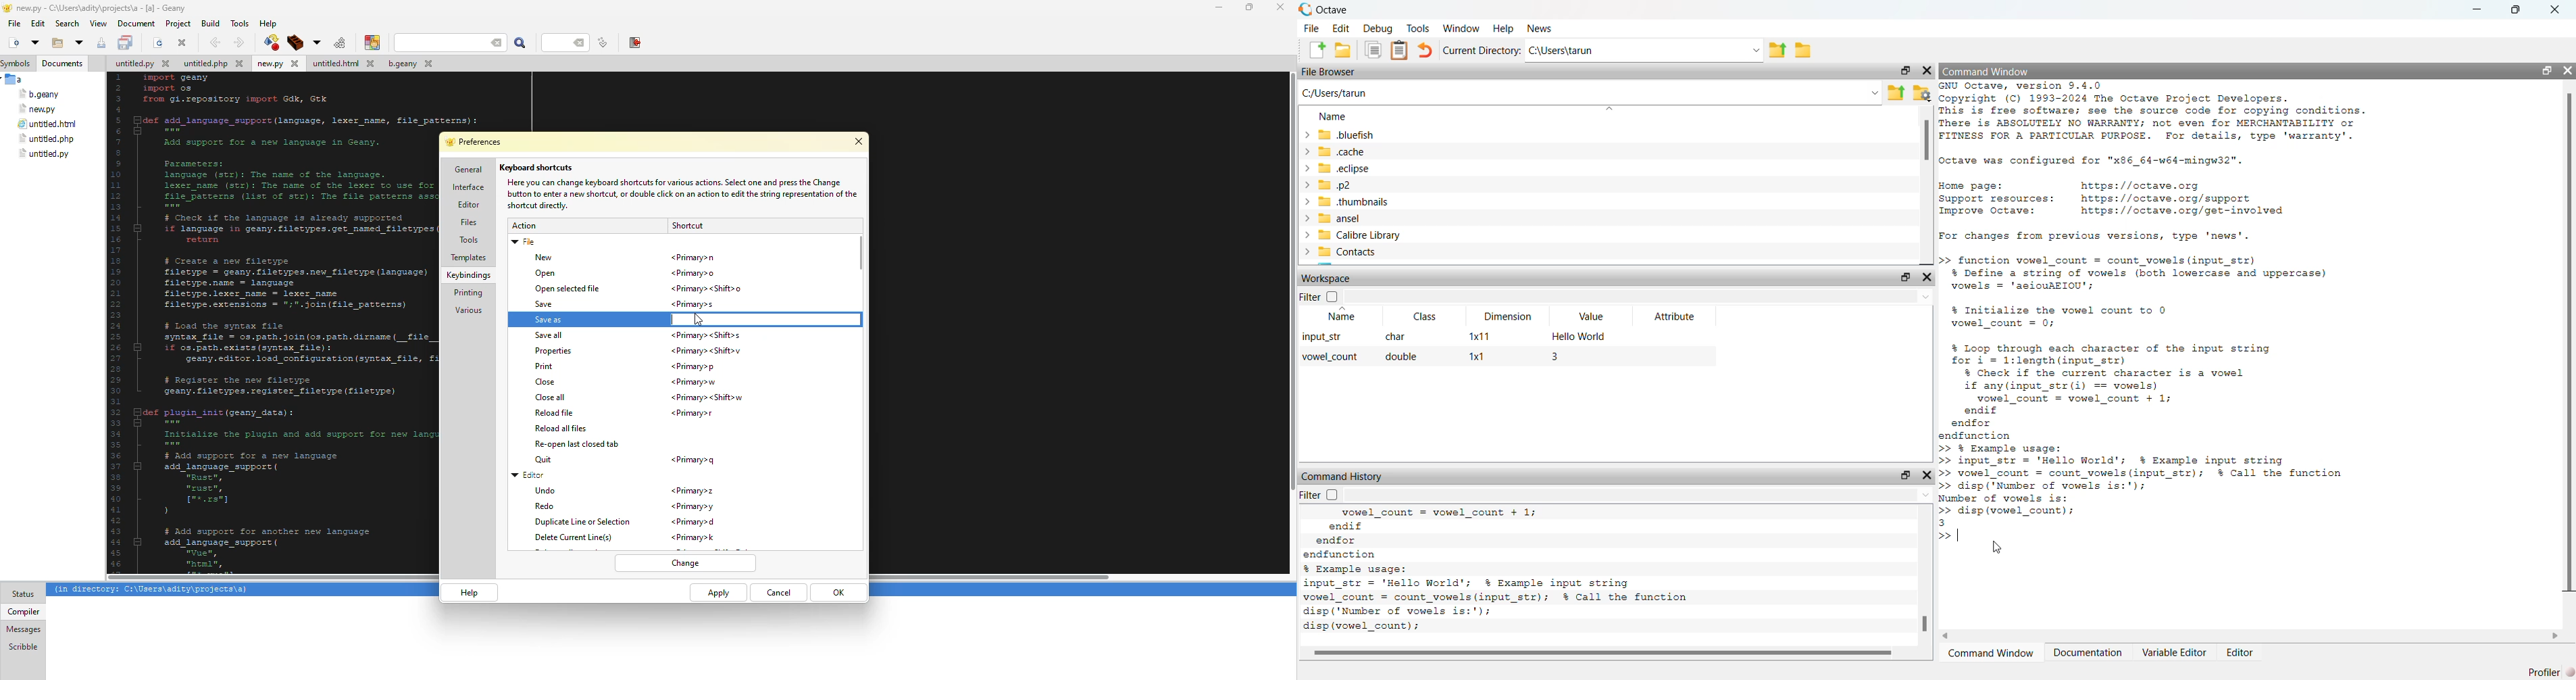 The height and width of the screenshot is (700, 2576). Describe the element at coordinates (1332, 10) in the screenshot. I see `Octave` at that location.